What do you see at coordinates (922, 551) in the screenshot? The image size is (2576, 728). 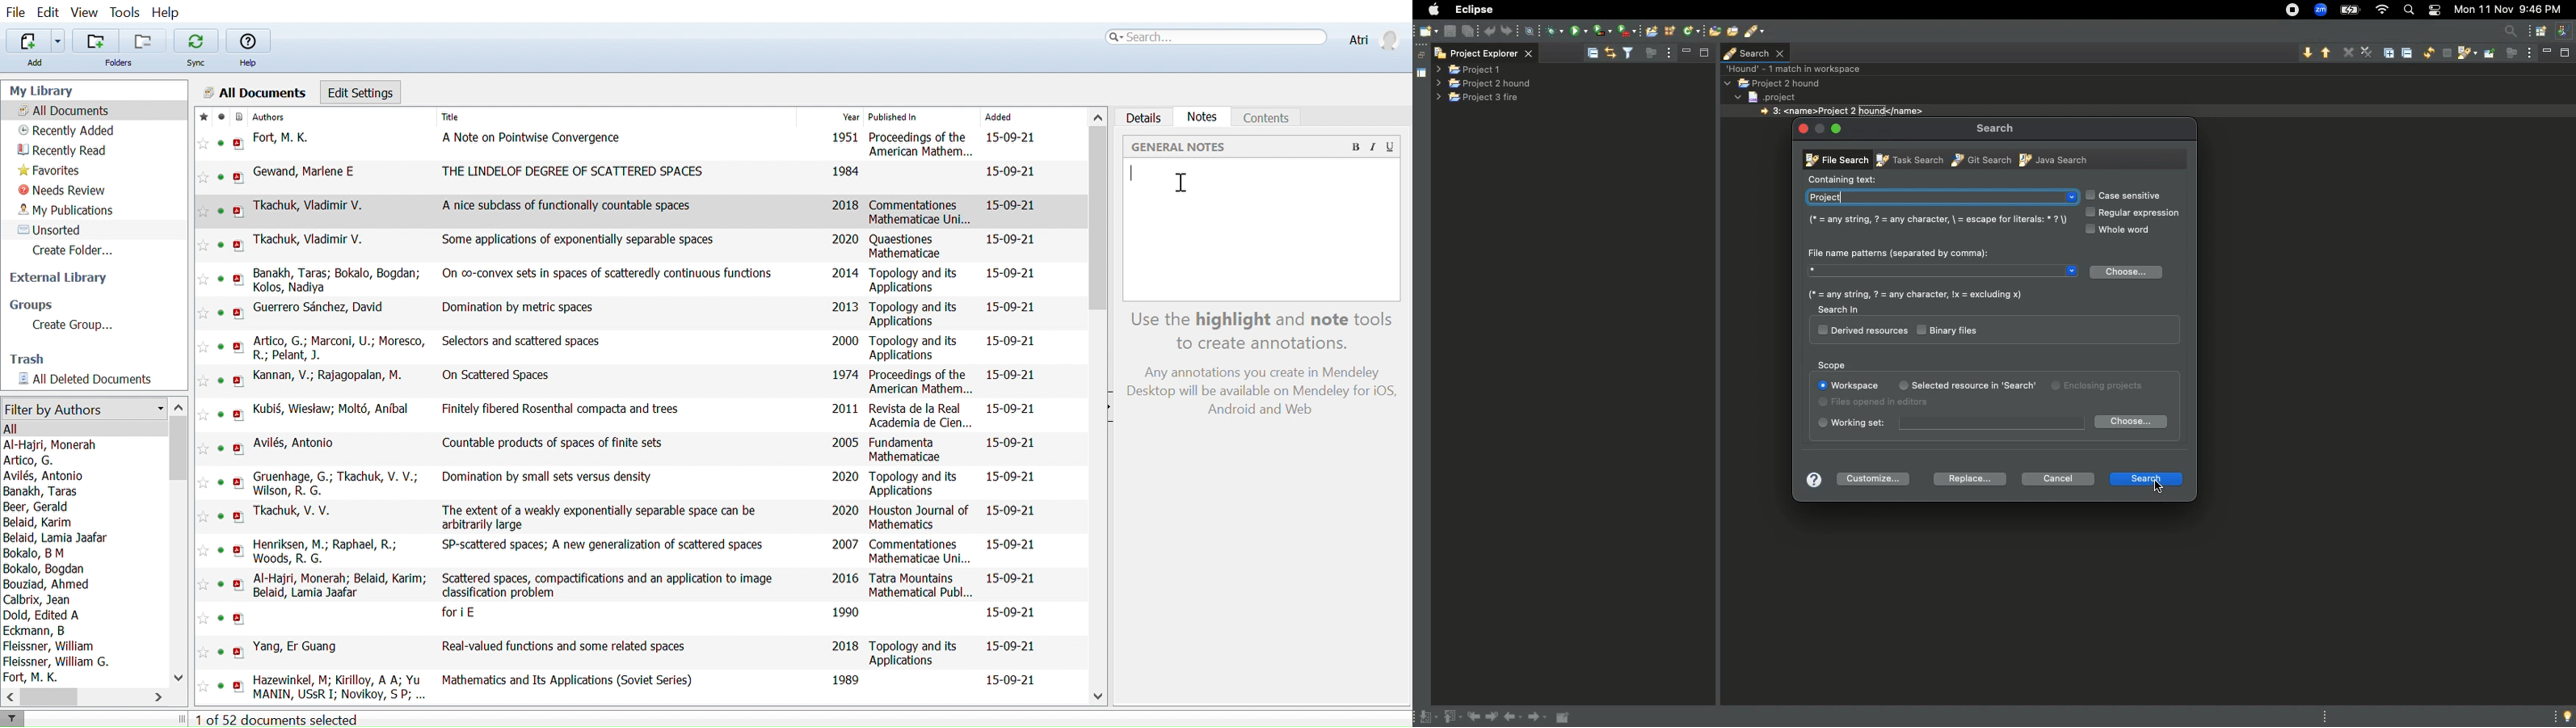 I see `Commentationes Mathematicae Uni...` at bounding box center [922, 551].